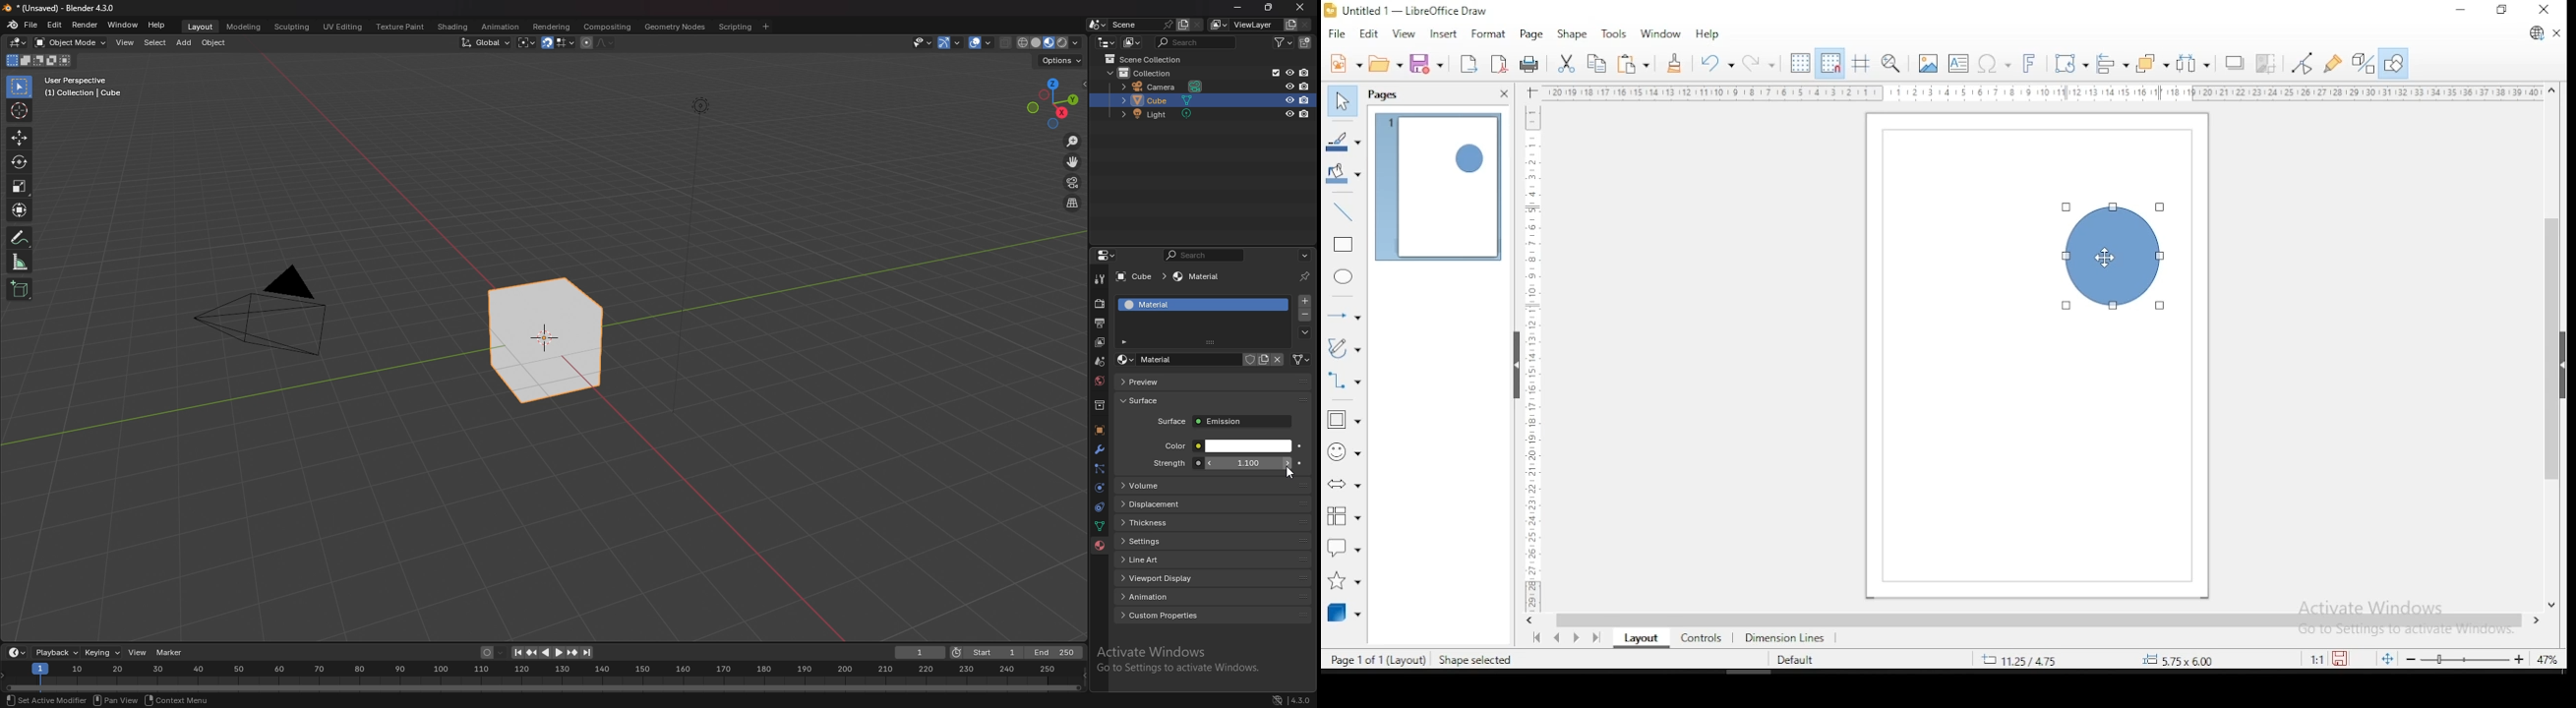  What do you see at coordinates (1346, 576) in the screenshot?
I see `stars and banners` at bounding box center [1346, 576].